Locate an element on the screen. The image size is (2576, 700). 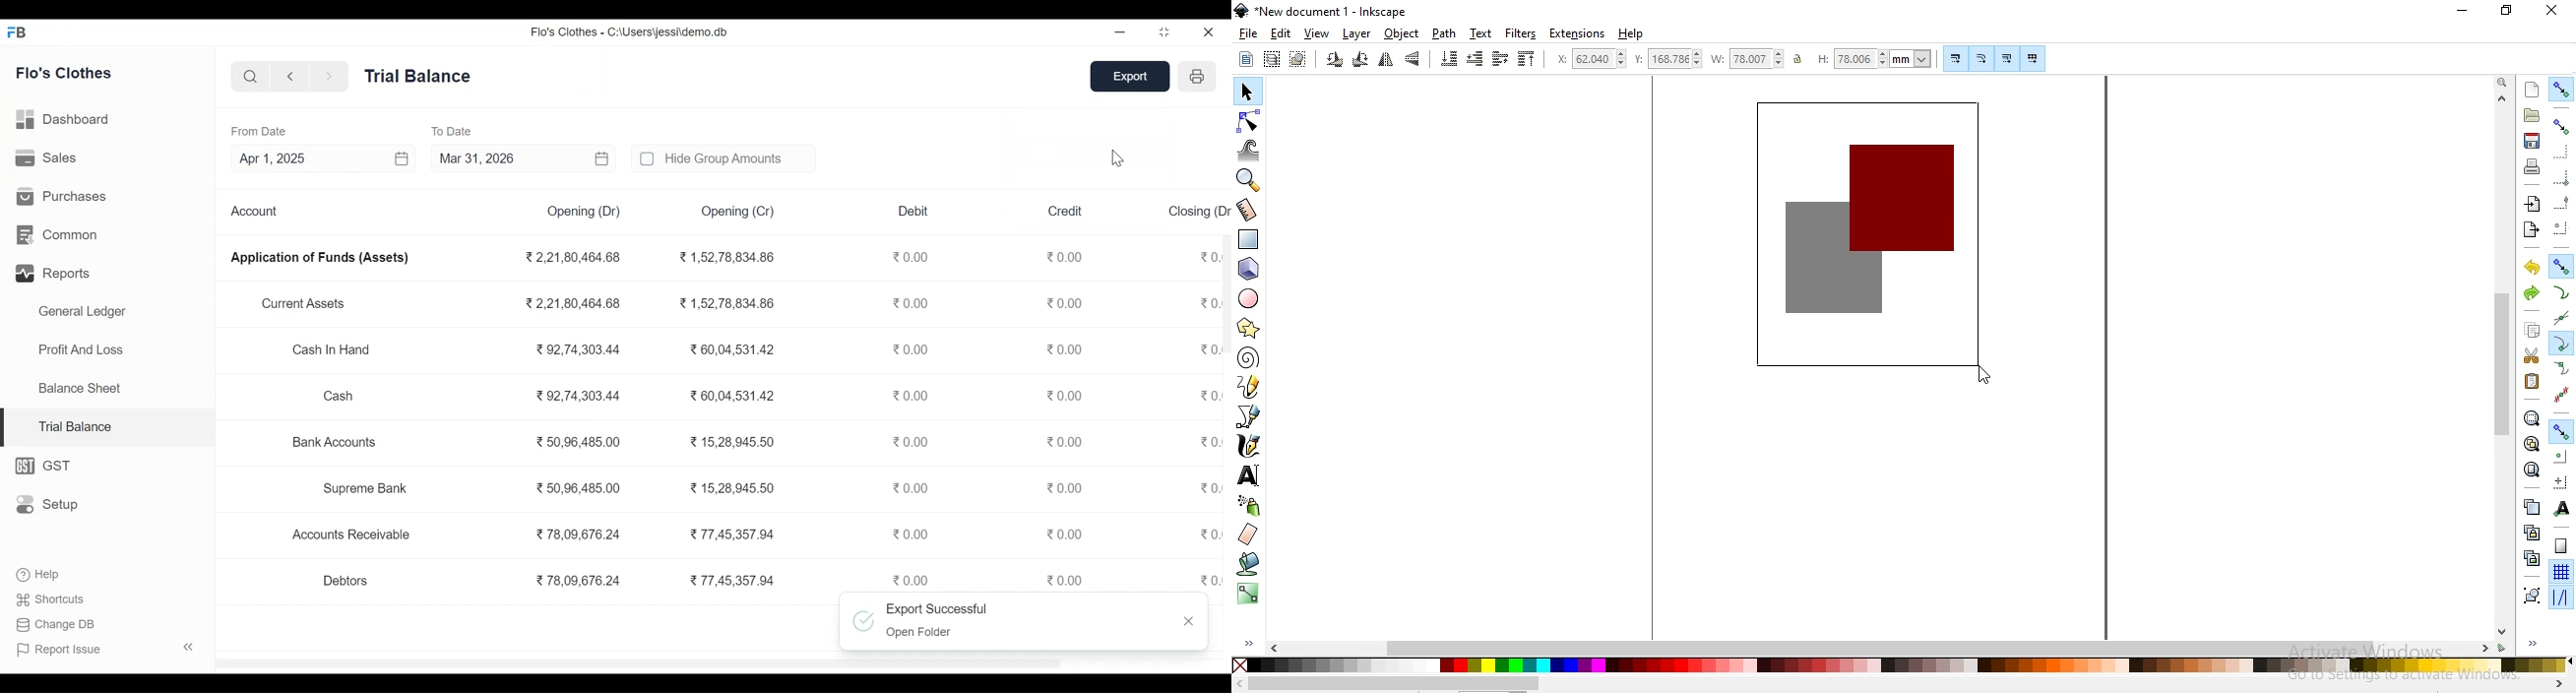
scrollbar is located at coordinates (1394, 684).